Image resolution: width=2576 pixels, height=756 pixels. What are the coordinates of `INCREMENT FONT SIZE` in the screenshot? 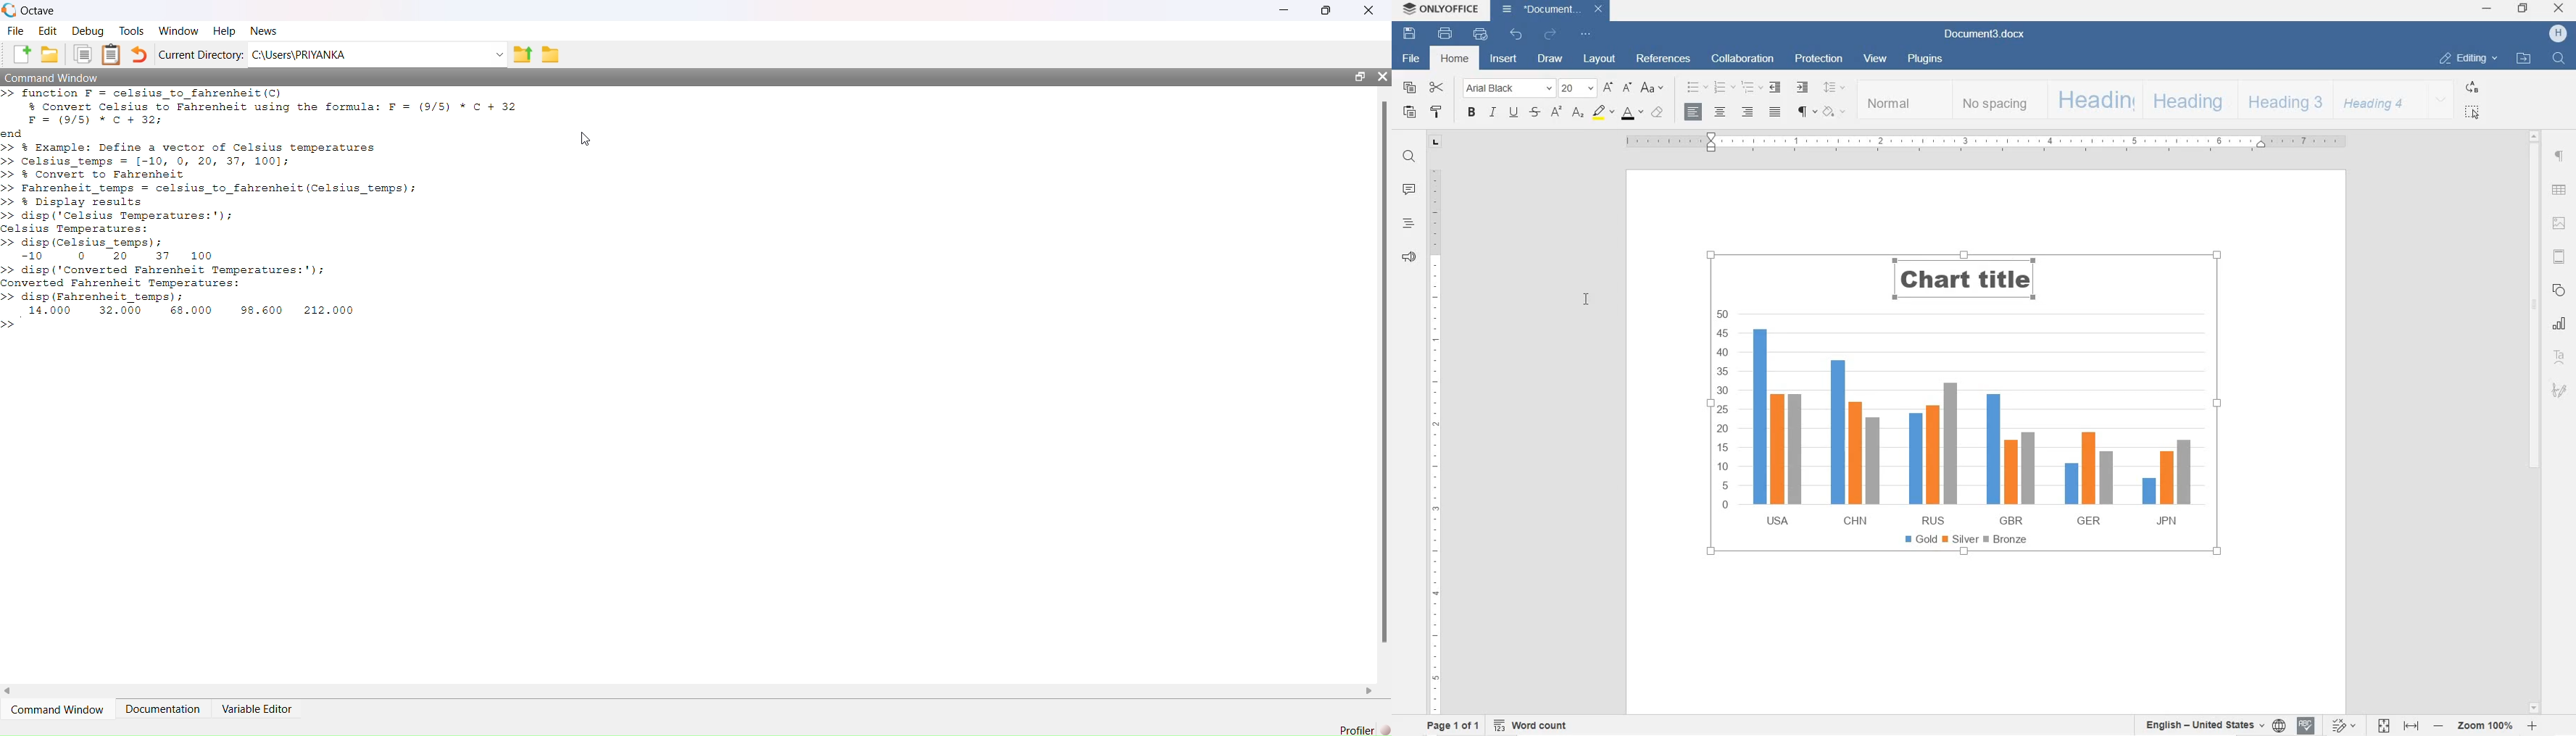 It's located at (1609, 87).